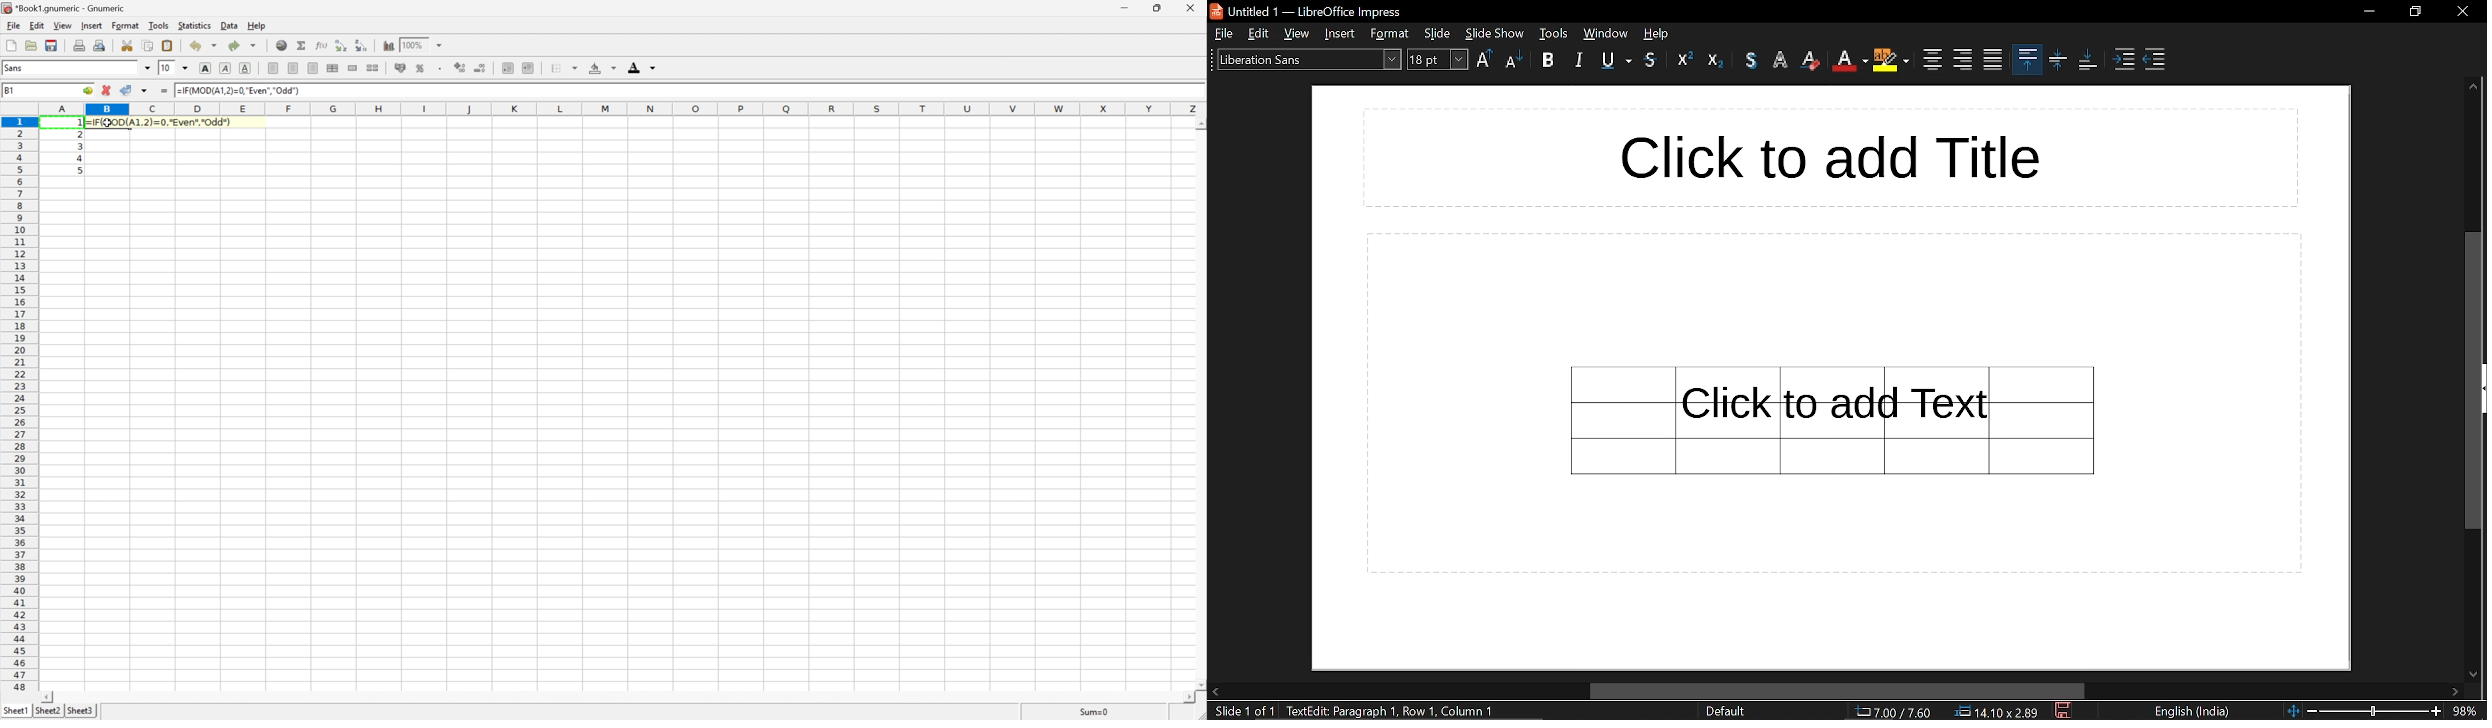 The width and height of the screenshot is (2492, 728). I want to click on Column names, so click(623, 108).